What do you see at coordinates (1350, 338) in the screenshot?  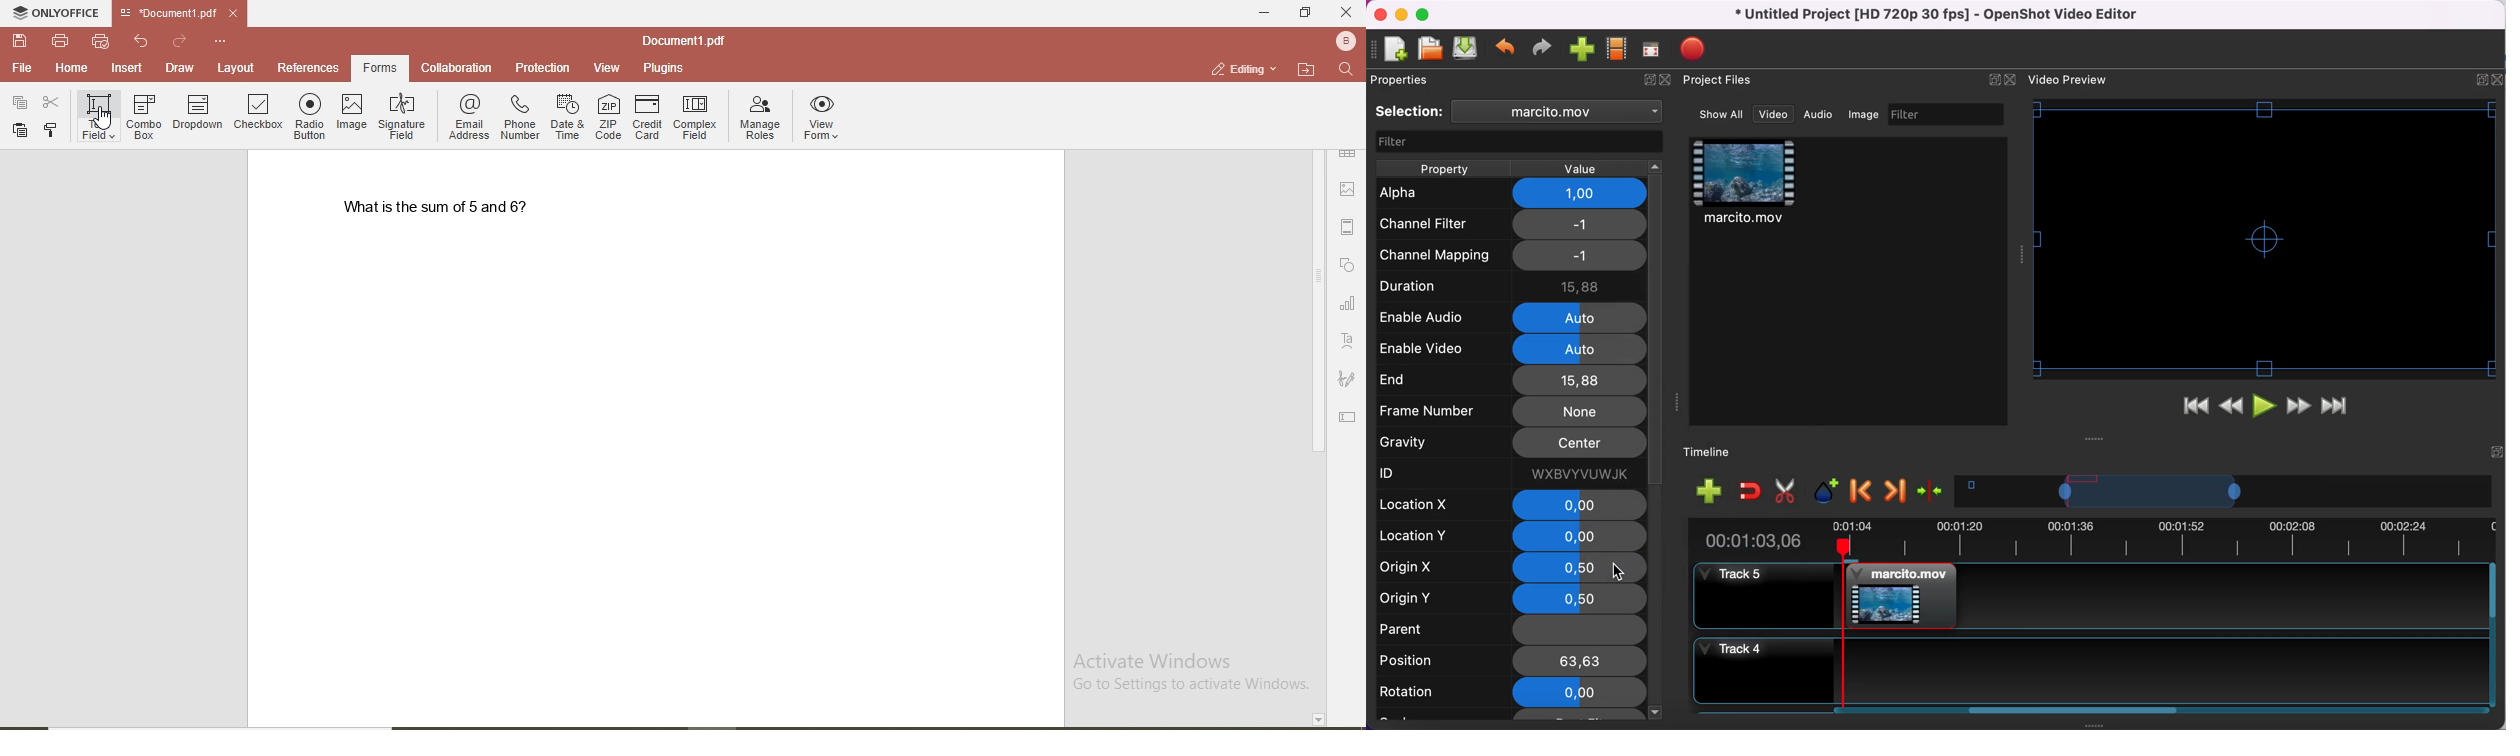 I see `text` at bounding box center [1350, 338].